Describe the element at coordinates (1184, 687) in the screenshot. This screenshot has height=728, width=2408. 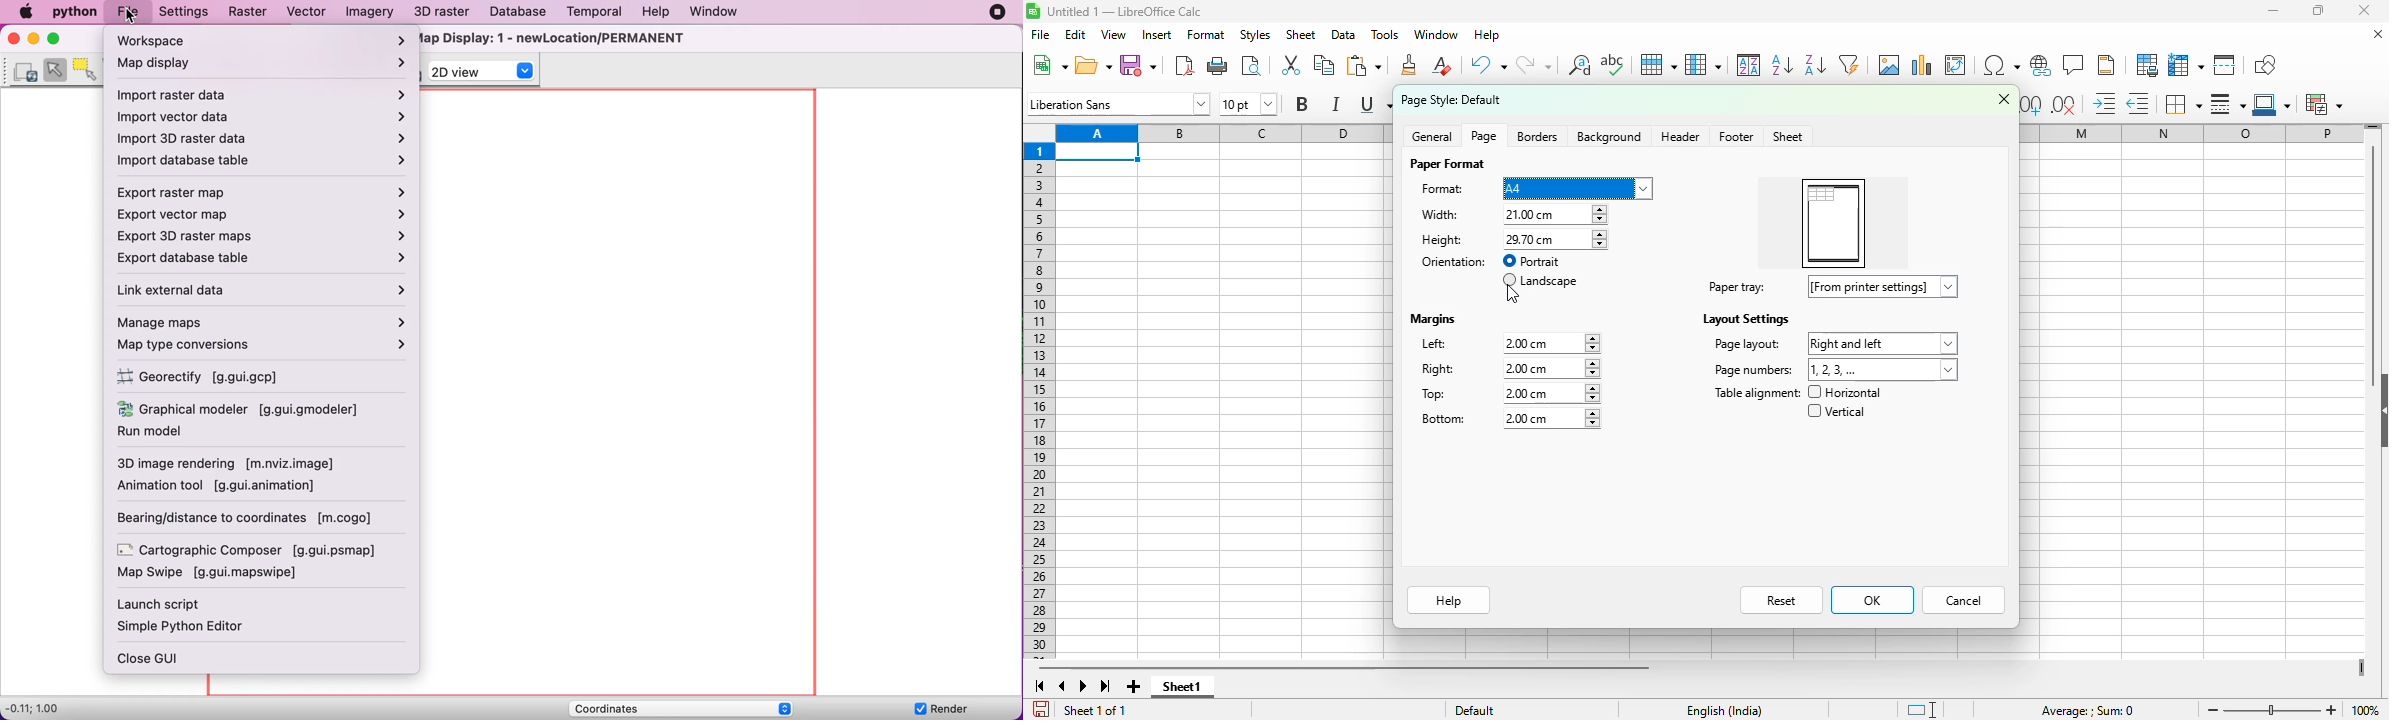
I see `sheet1` at that location.